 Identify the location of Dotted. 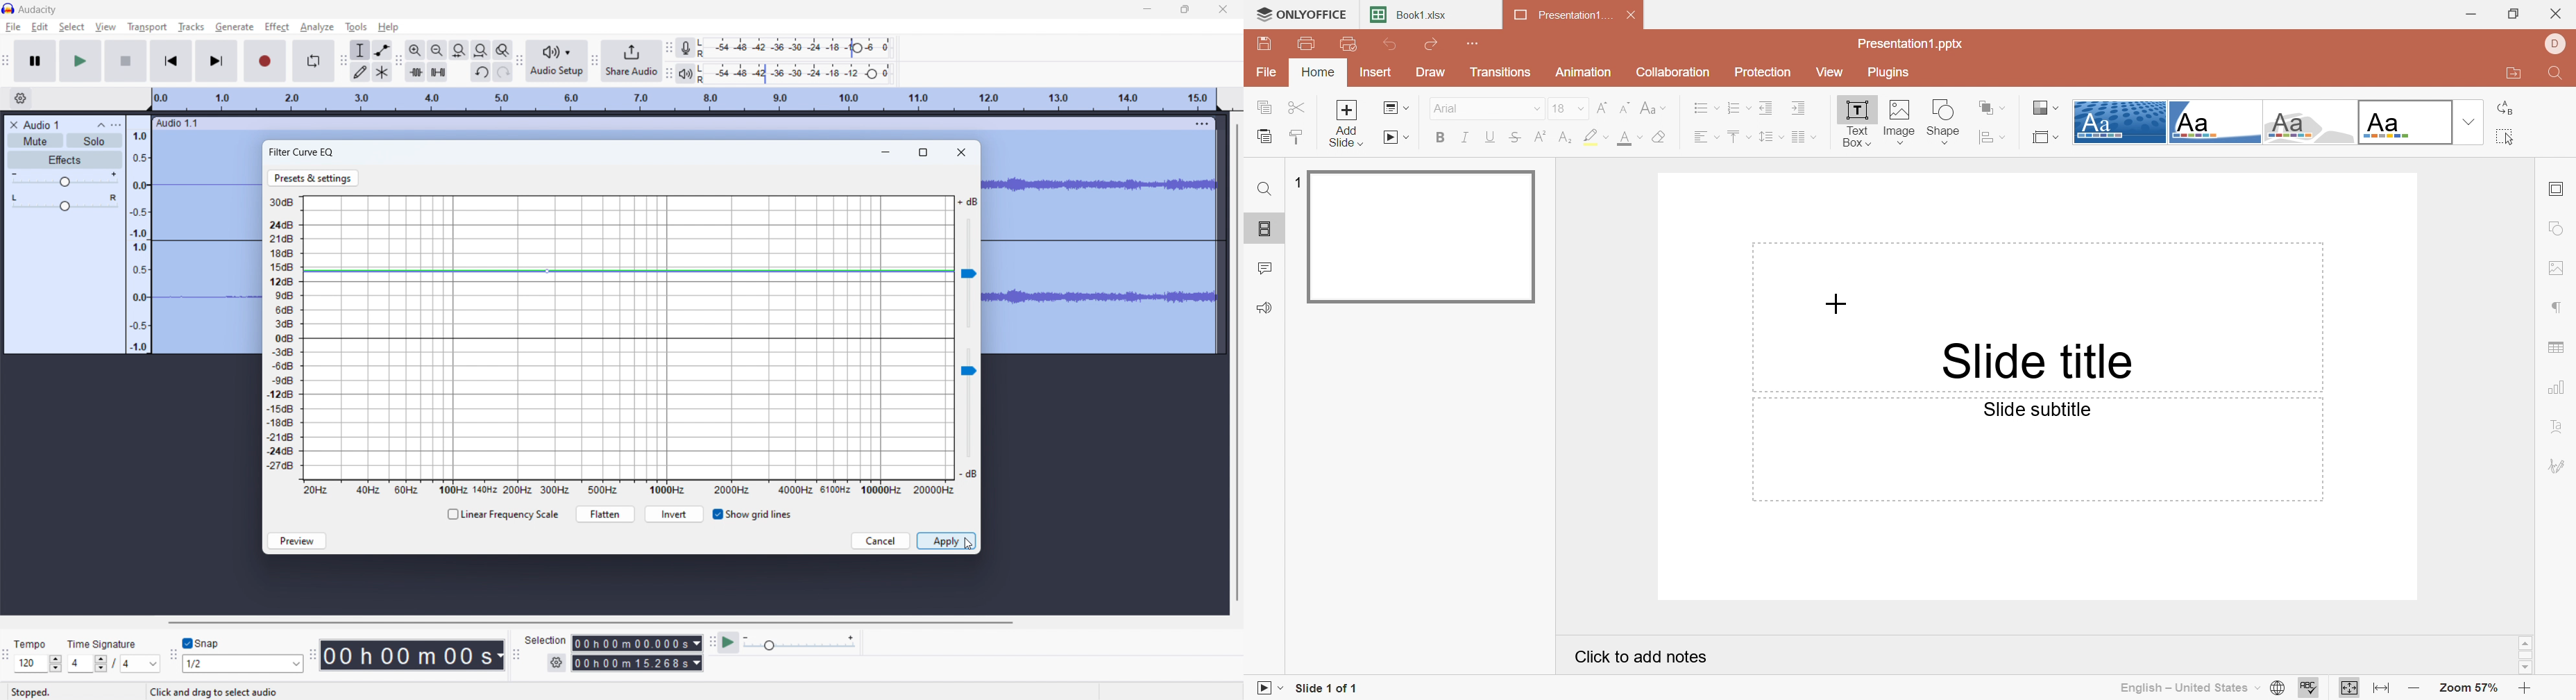
(2120, 122).